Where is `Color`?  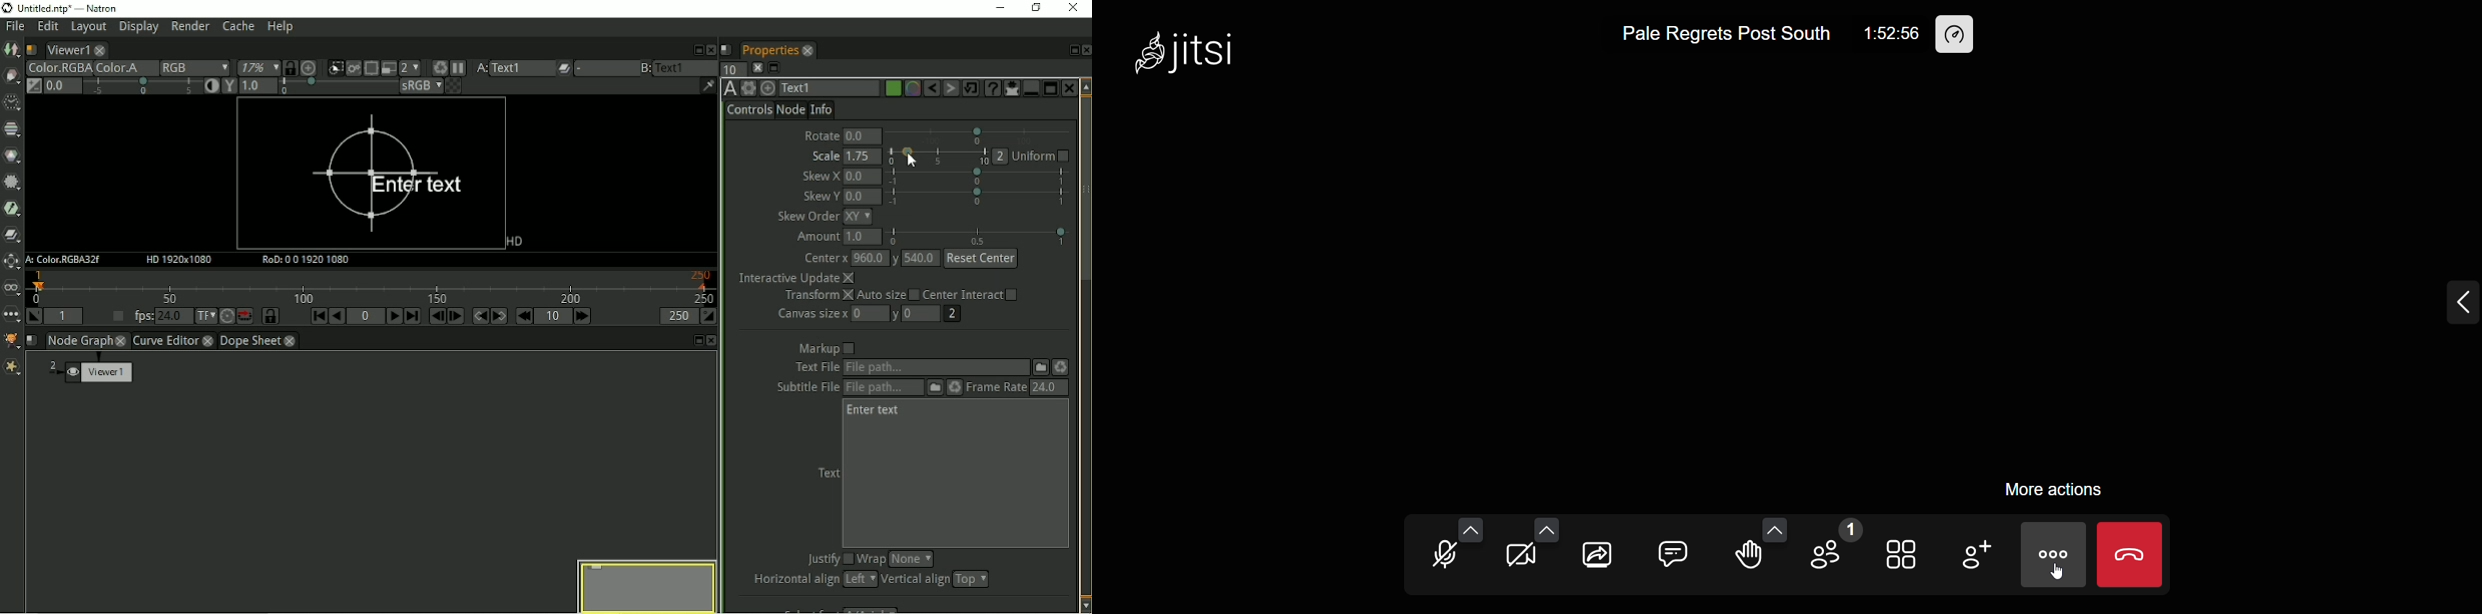 Color is located at coordinates (13, 156).